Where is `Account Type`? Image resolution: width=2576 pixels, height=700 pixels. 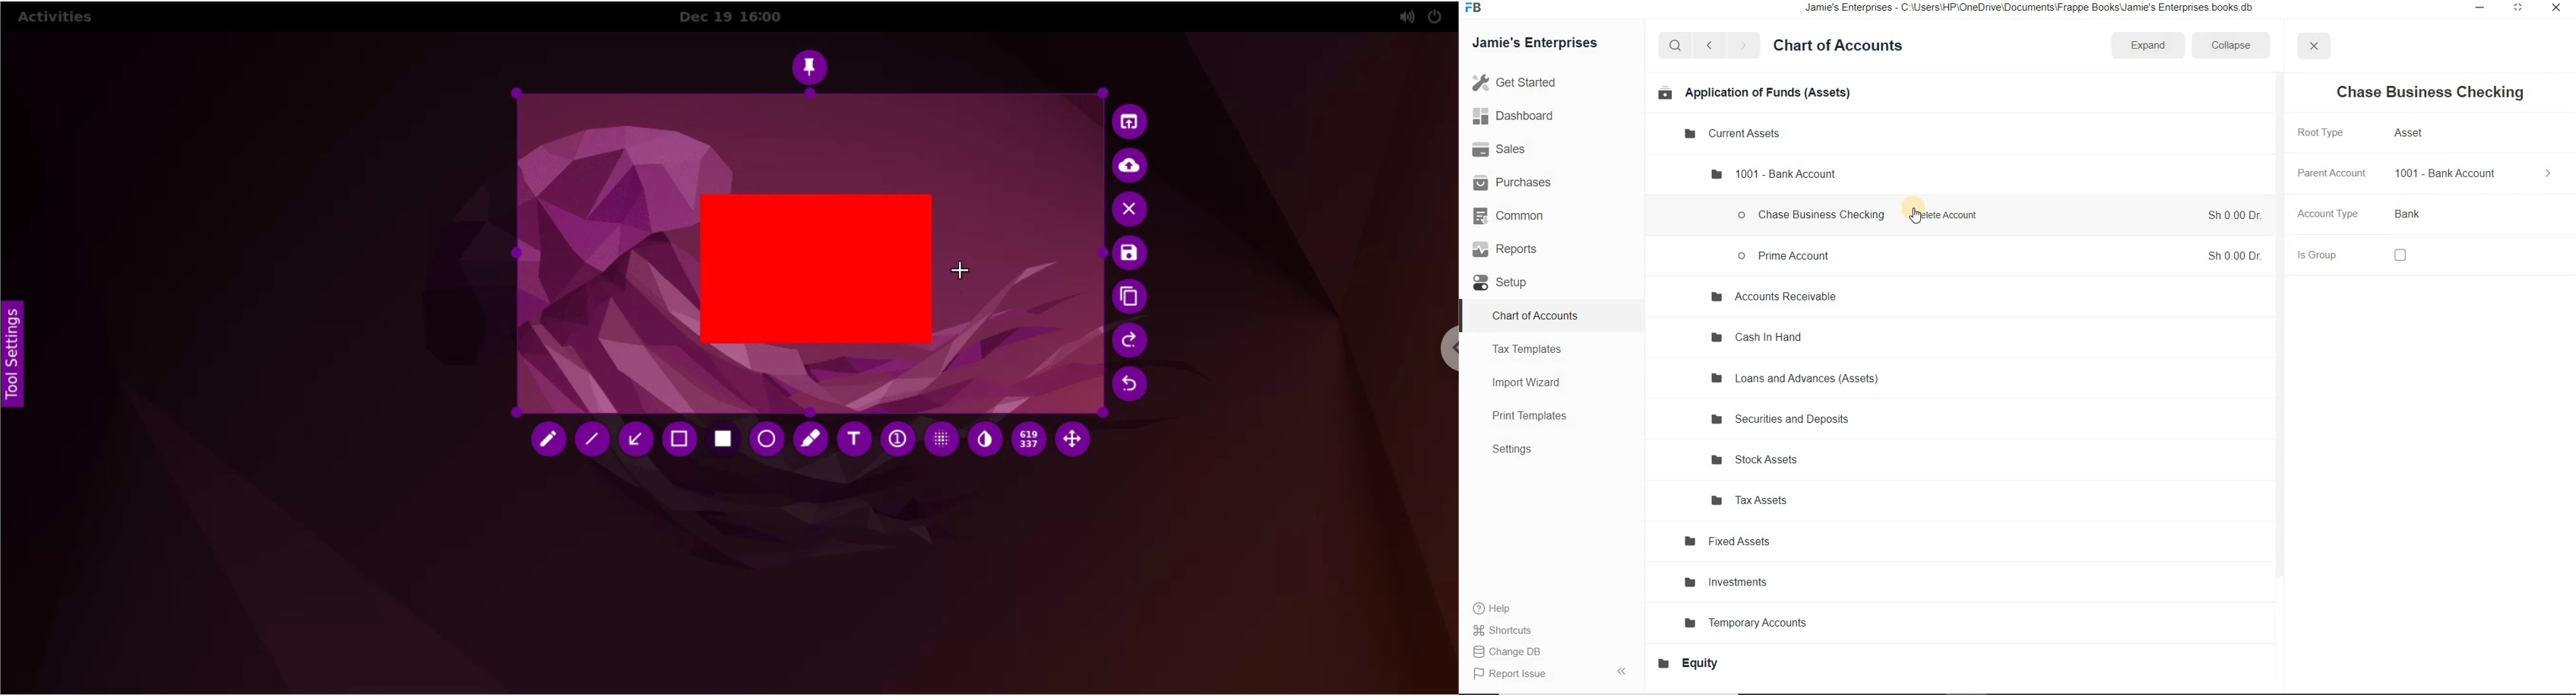
Account Type is located at coordinates (2328, 214).